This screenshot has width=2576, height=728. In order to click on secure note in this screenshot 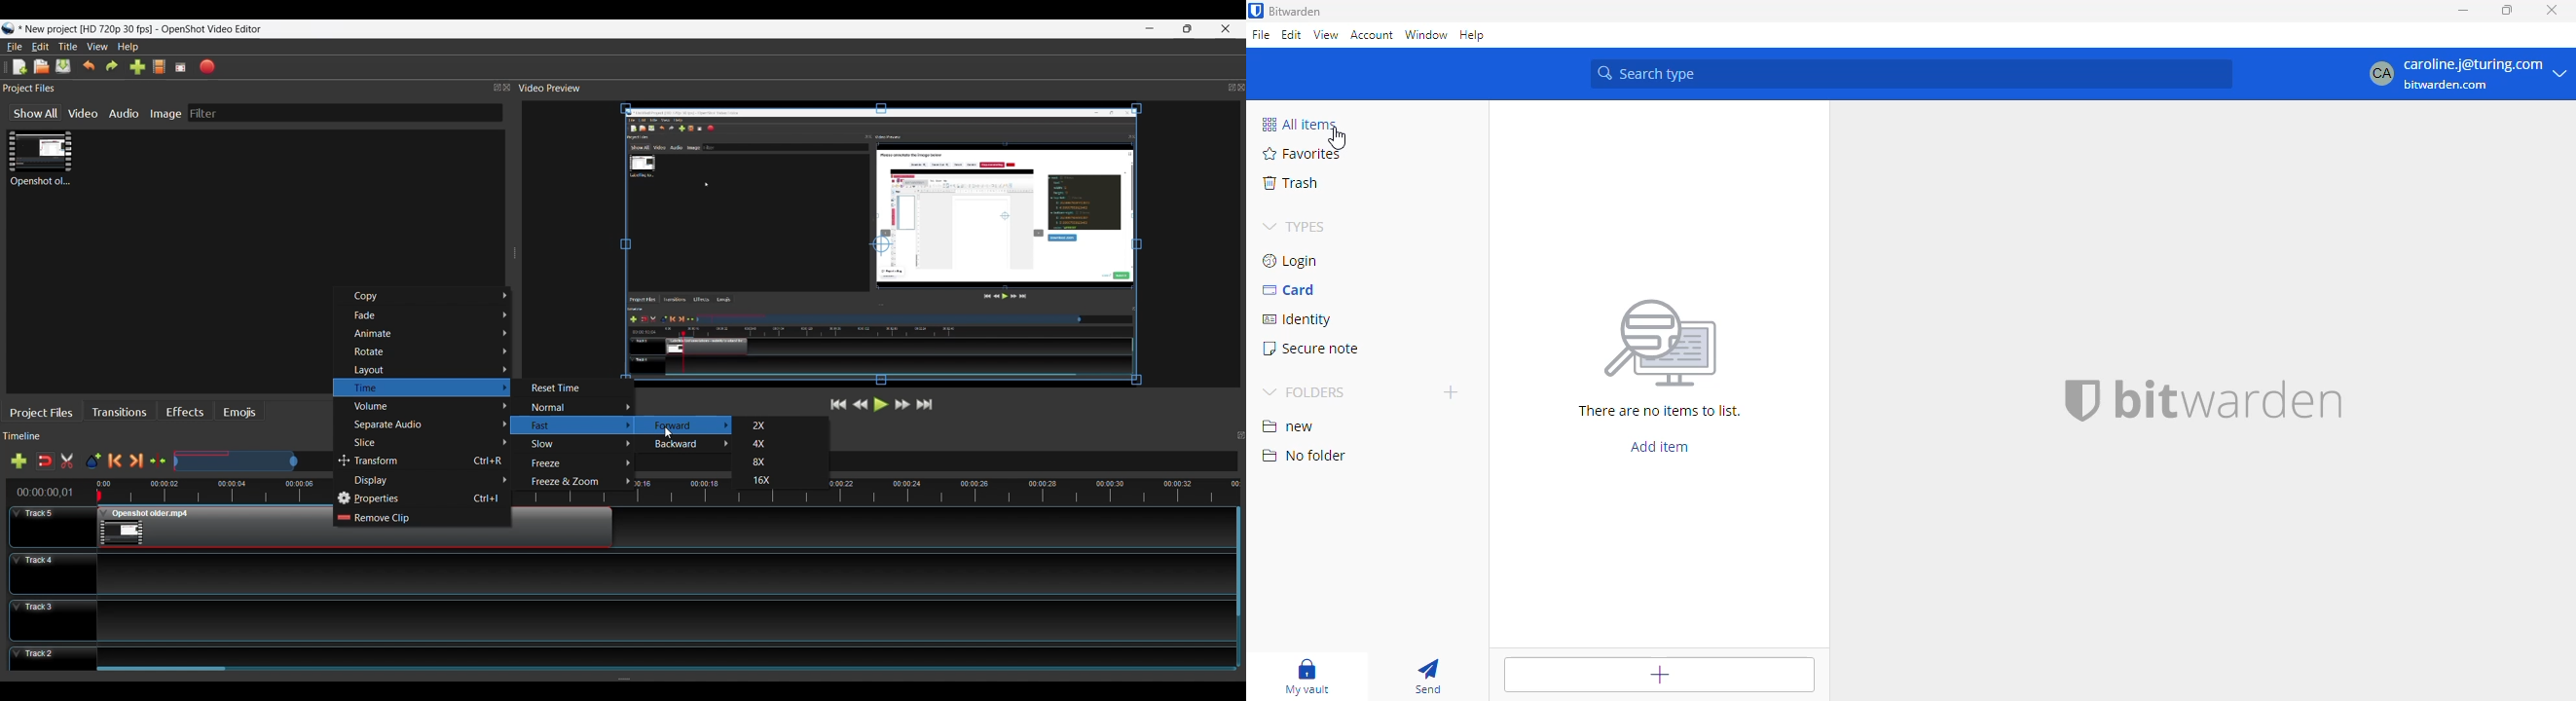, I will do `click(1309, 349)`.